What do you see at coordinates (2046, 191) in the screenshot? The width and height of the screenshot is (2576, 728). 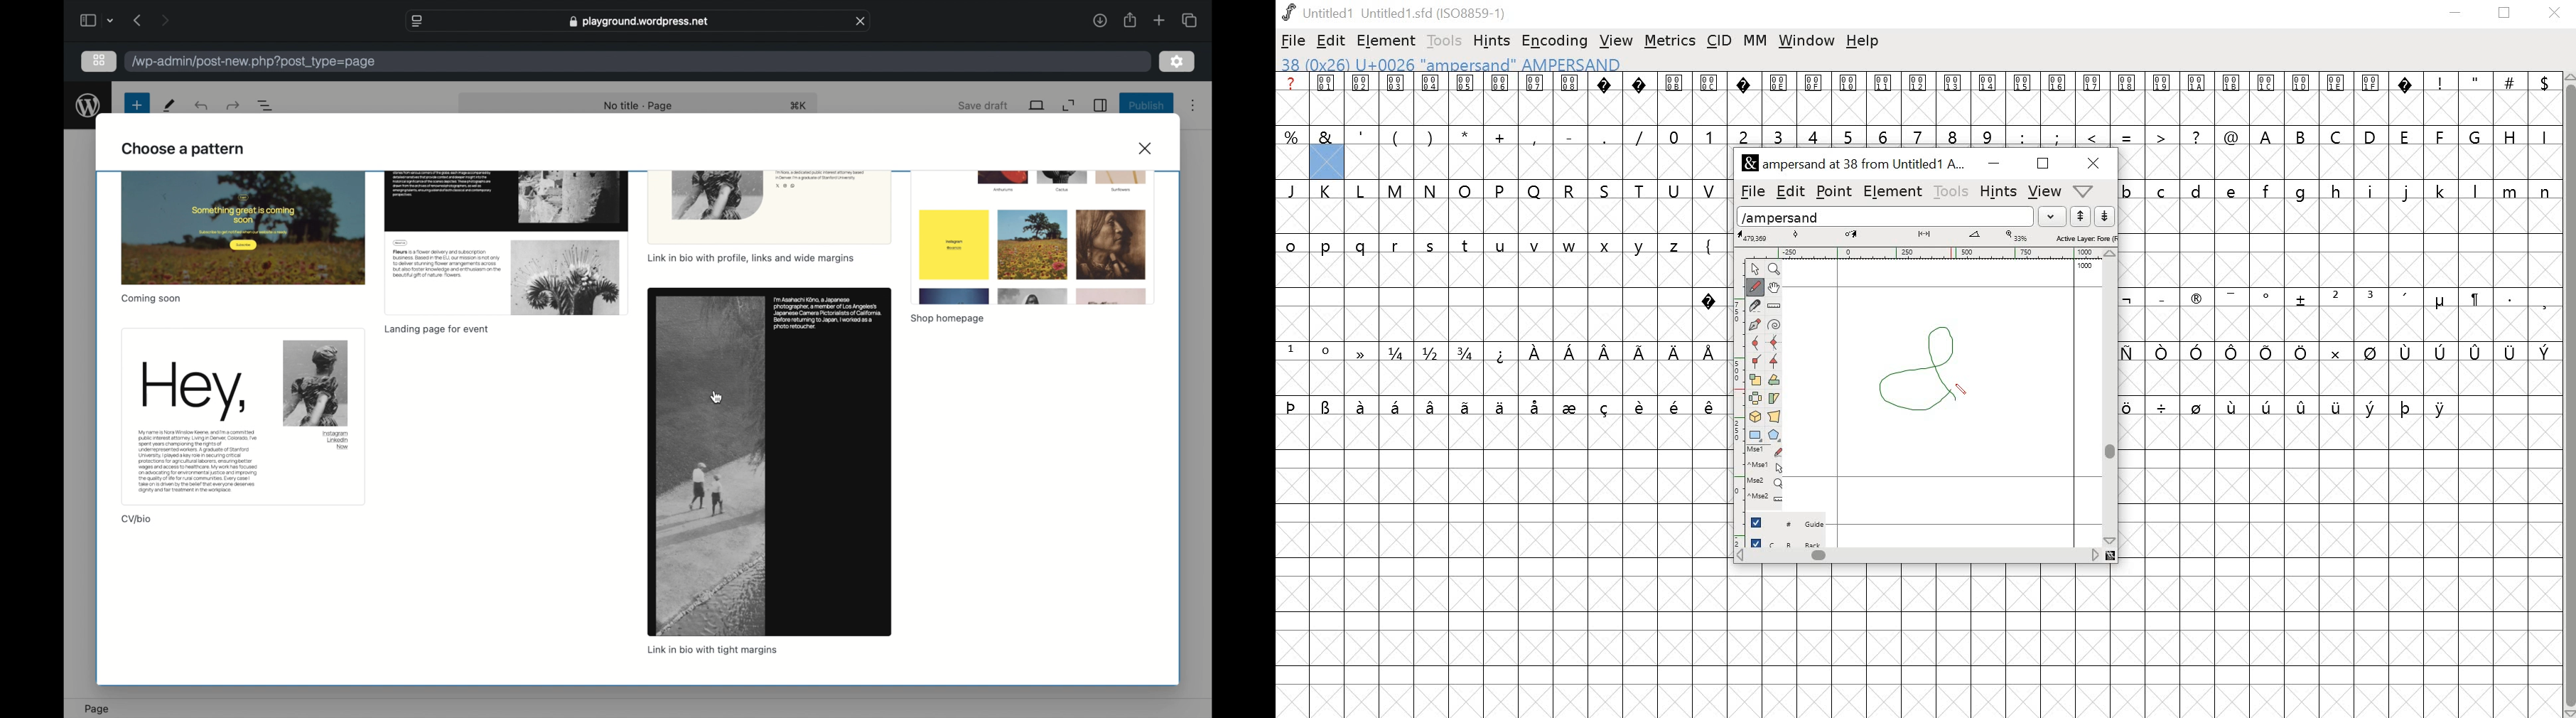 I see `view` at bounding box center [2046, 191].